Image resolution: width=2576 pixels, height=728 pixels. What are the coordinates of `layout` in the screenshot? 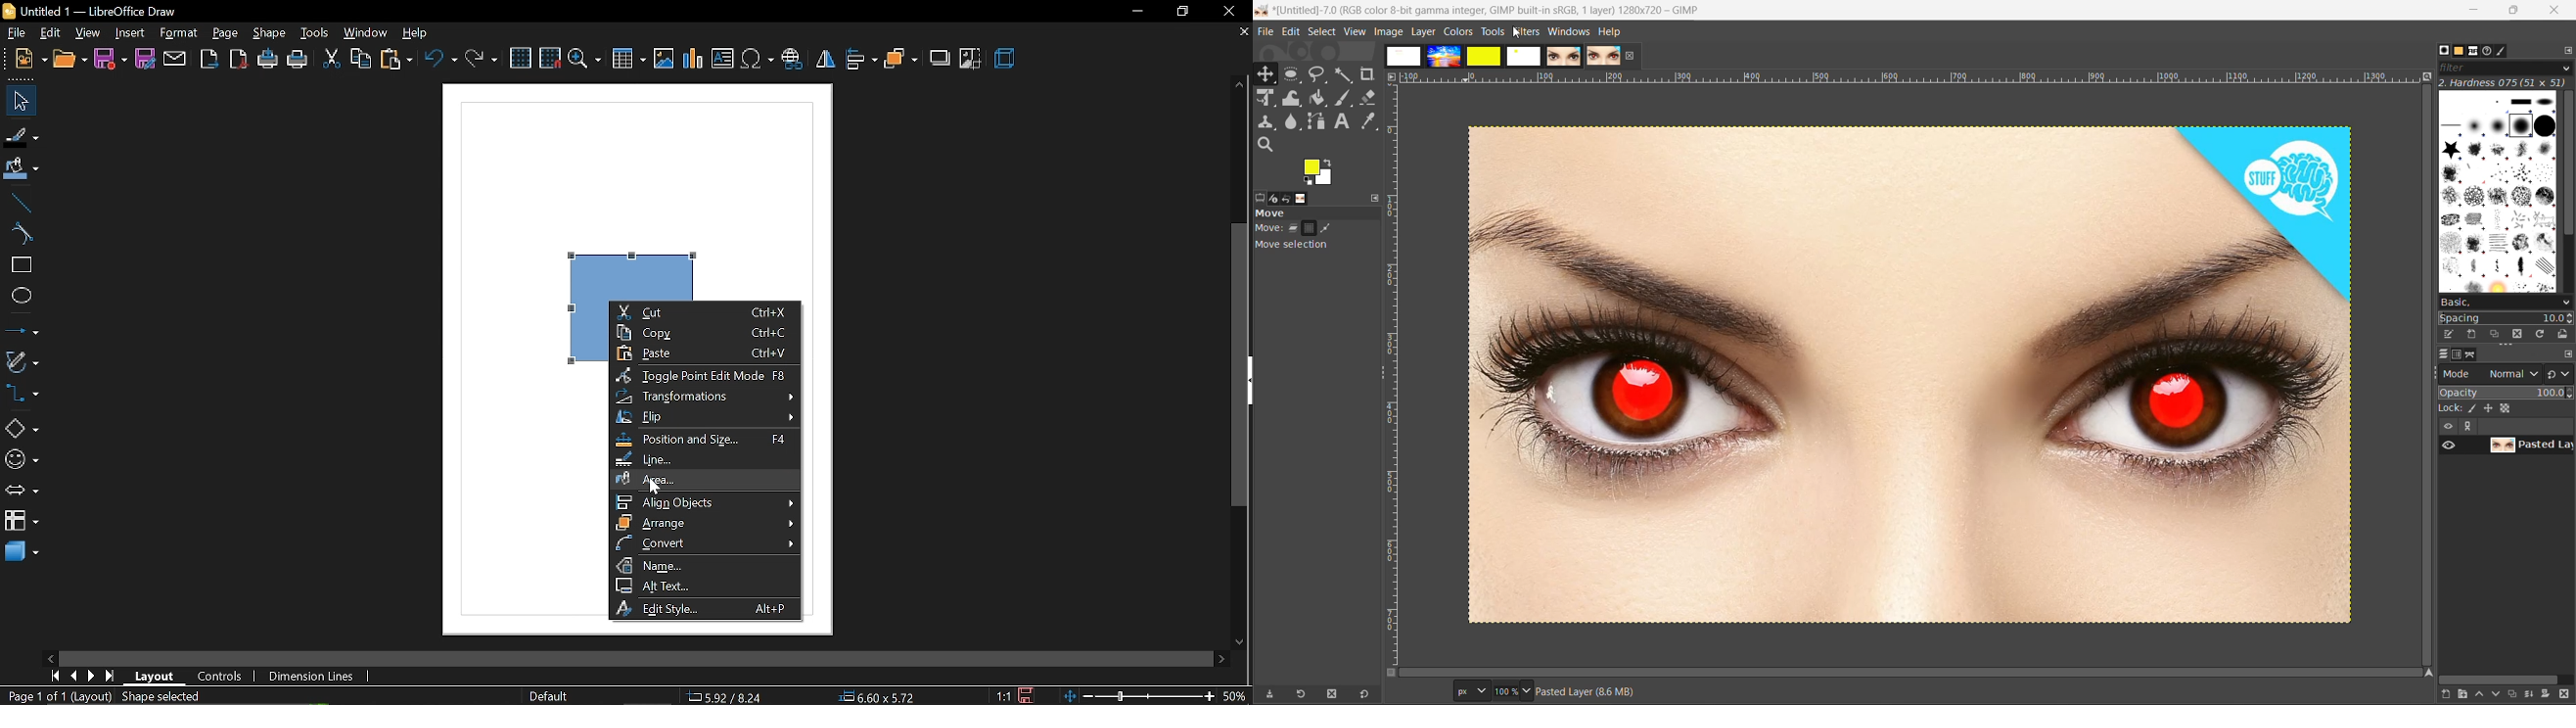 It's located at (157, 675).